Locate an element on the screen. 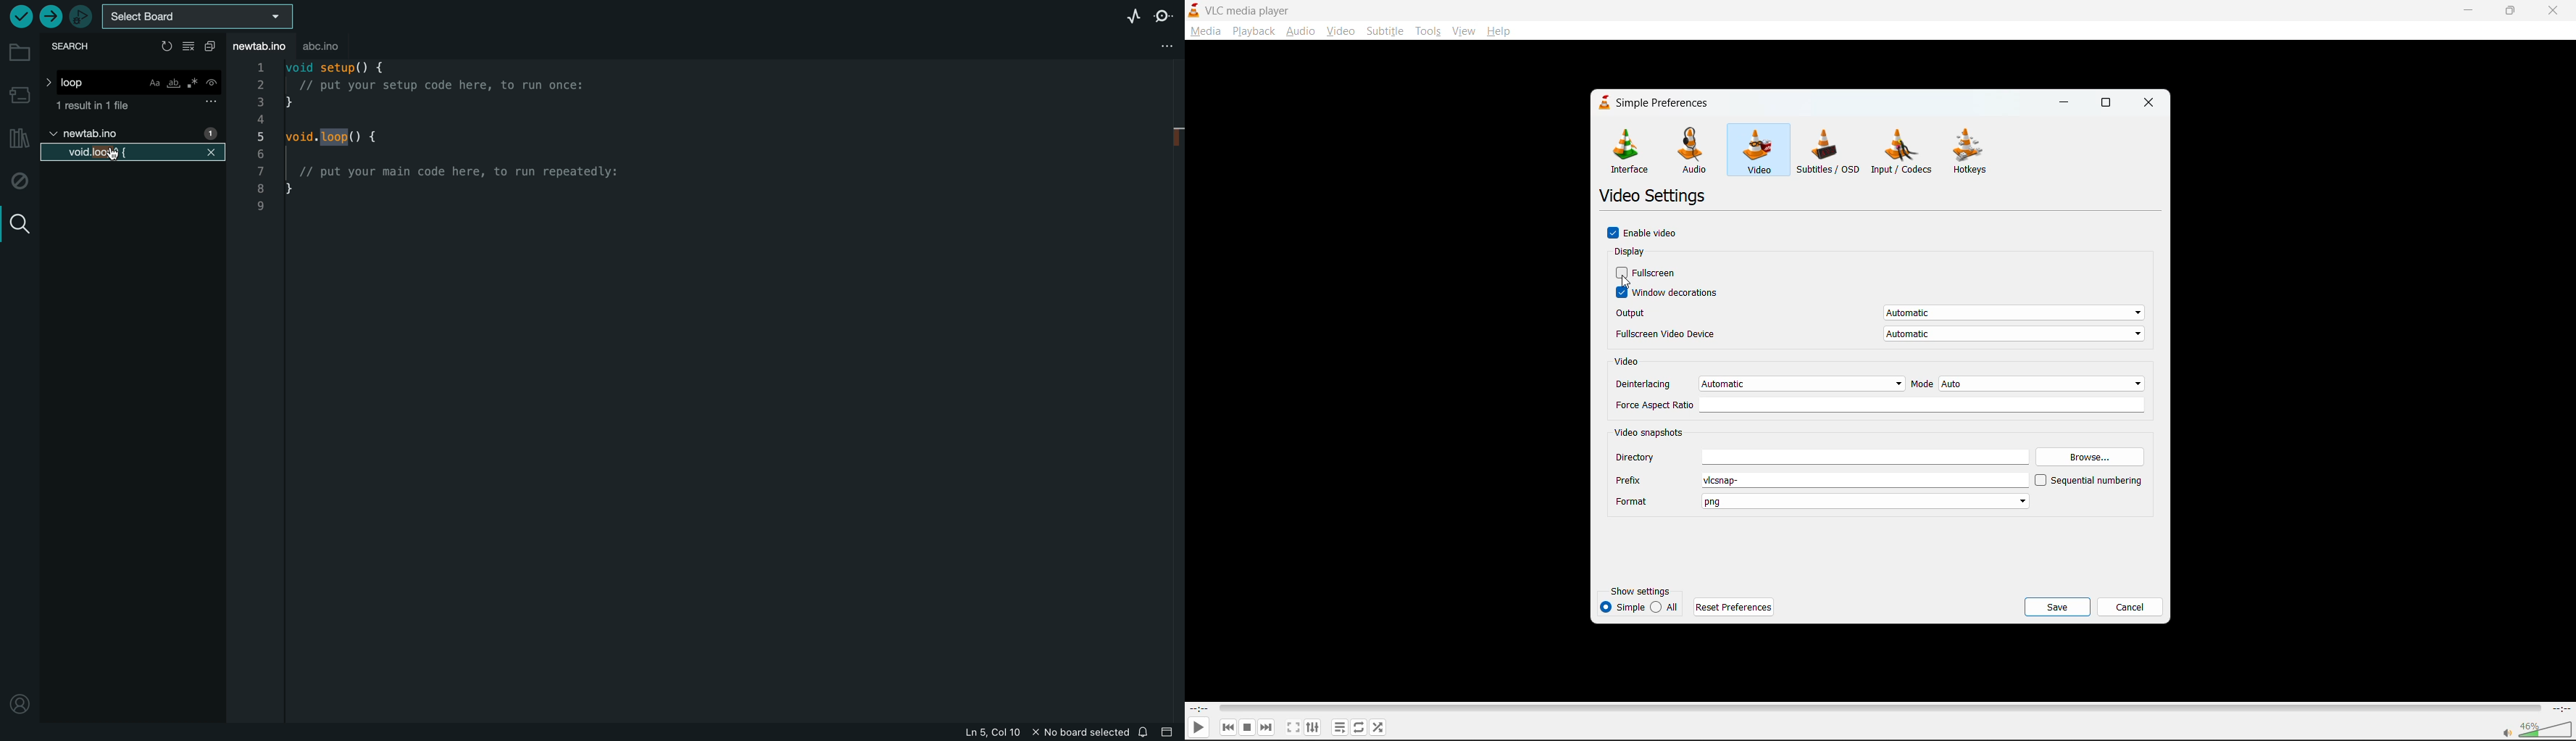 The width and height of the screenshot is (2576, 756). close is located at coordinates (2558, 10).